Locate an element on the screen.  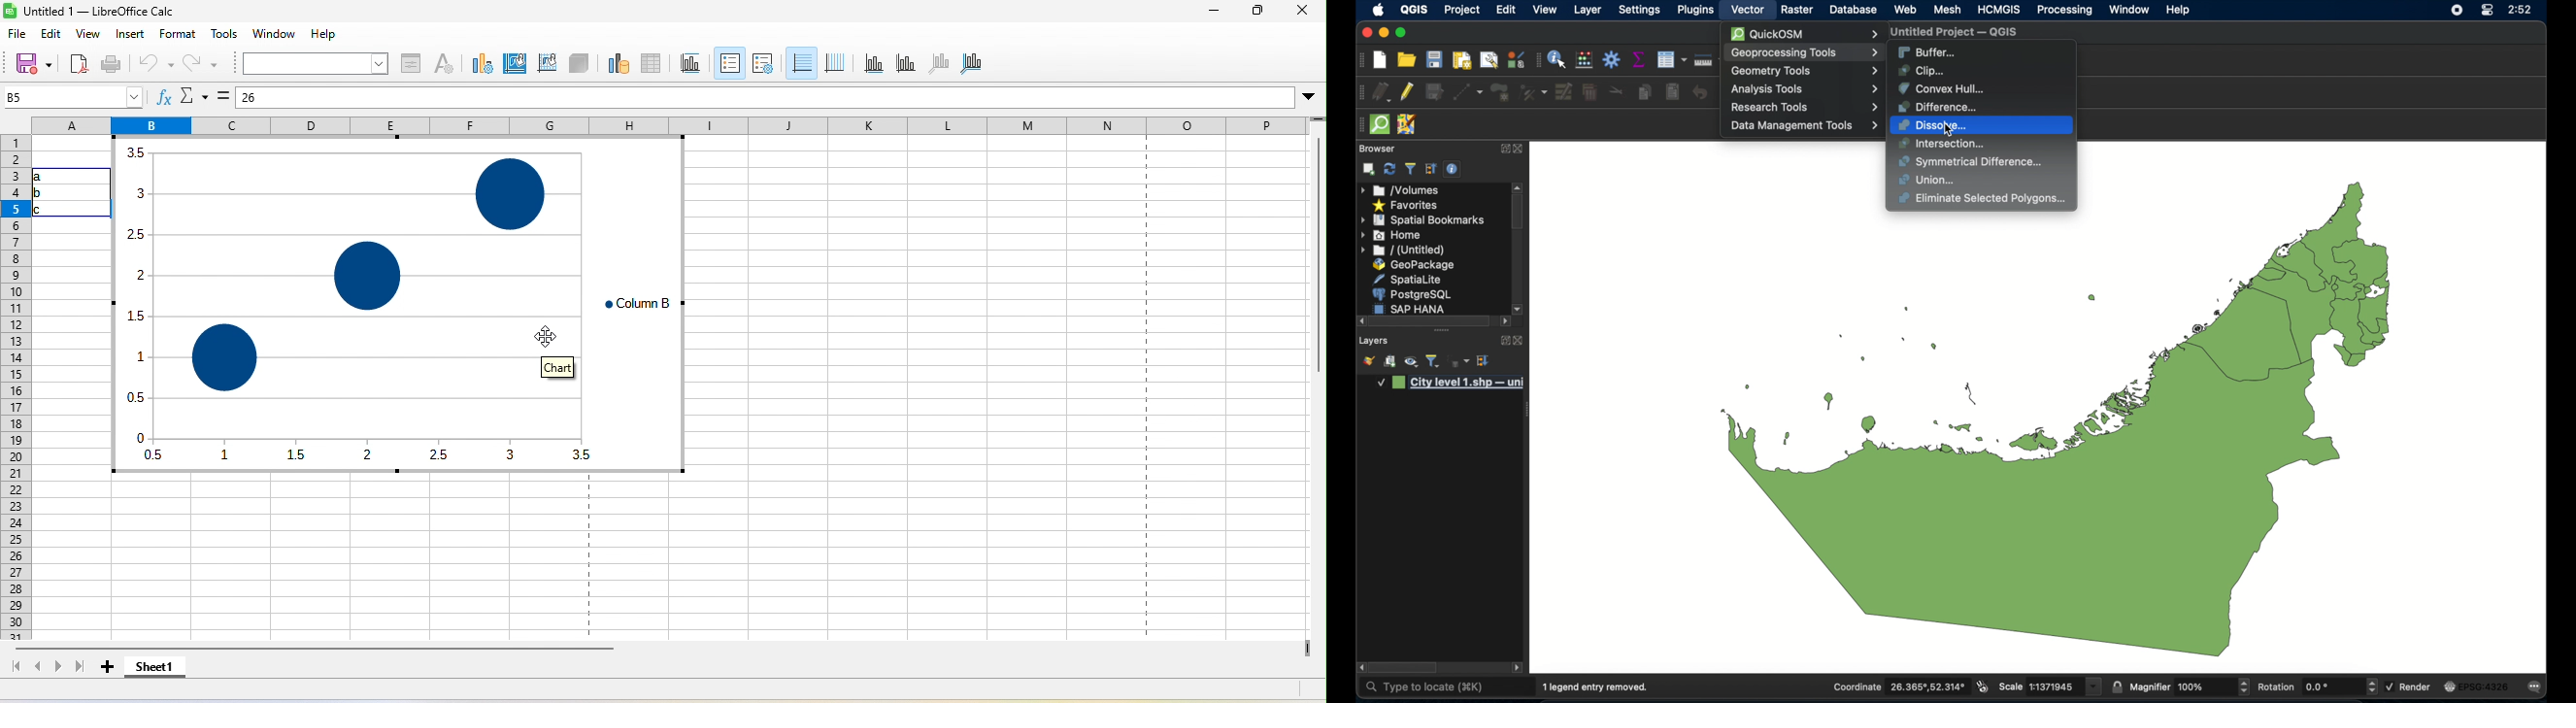
drag handle is located at coordinates (1441, 331).